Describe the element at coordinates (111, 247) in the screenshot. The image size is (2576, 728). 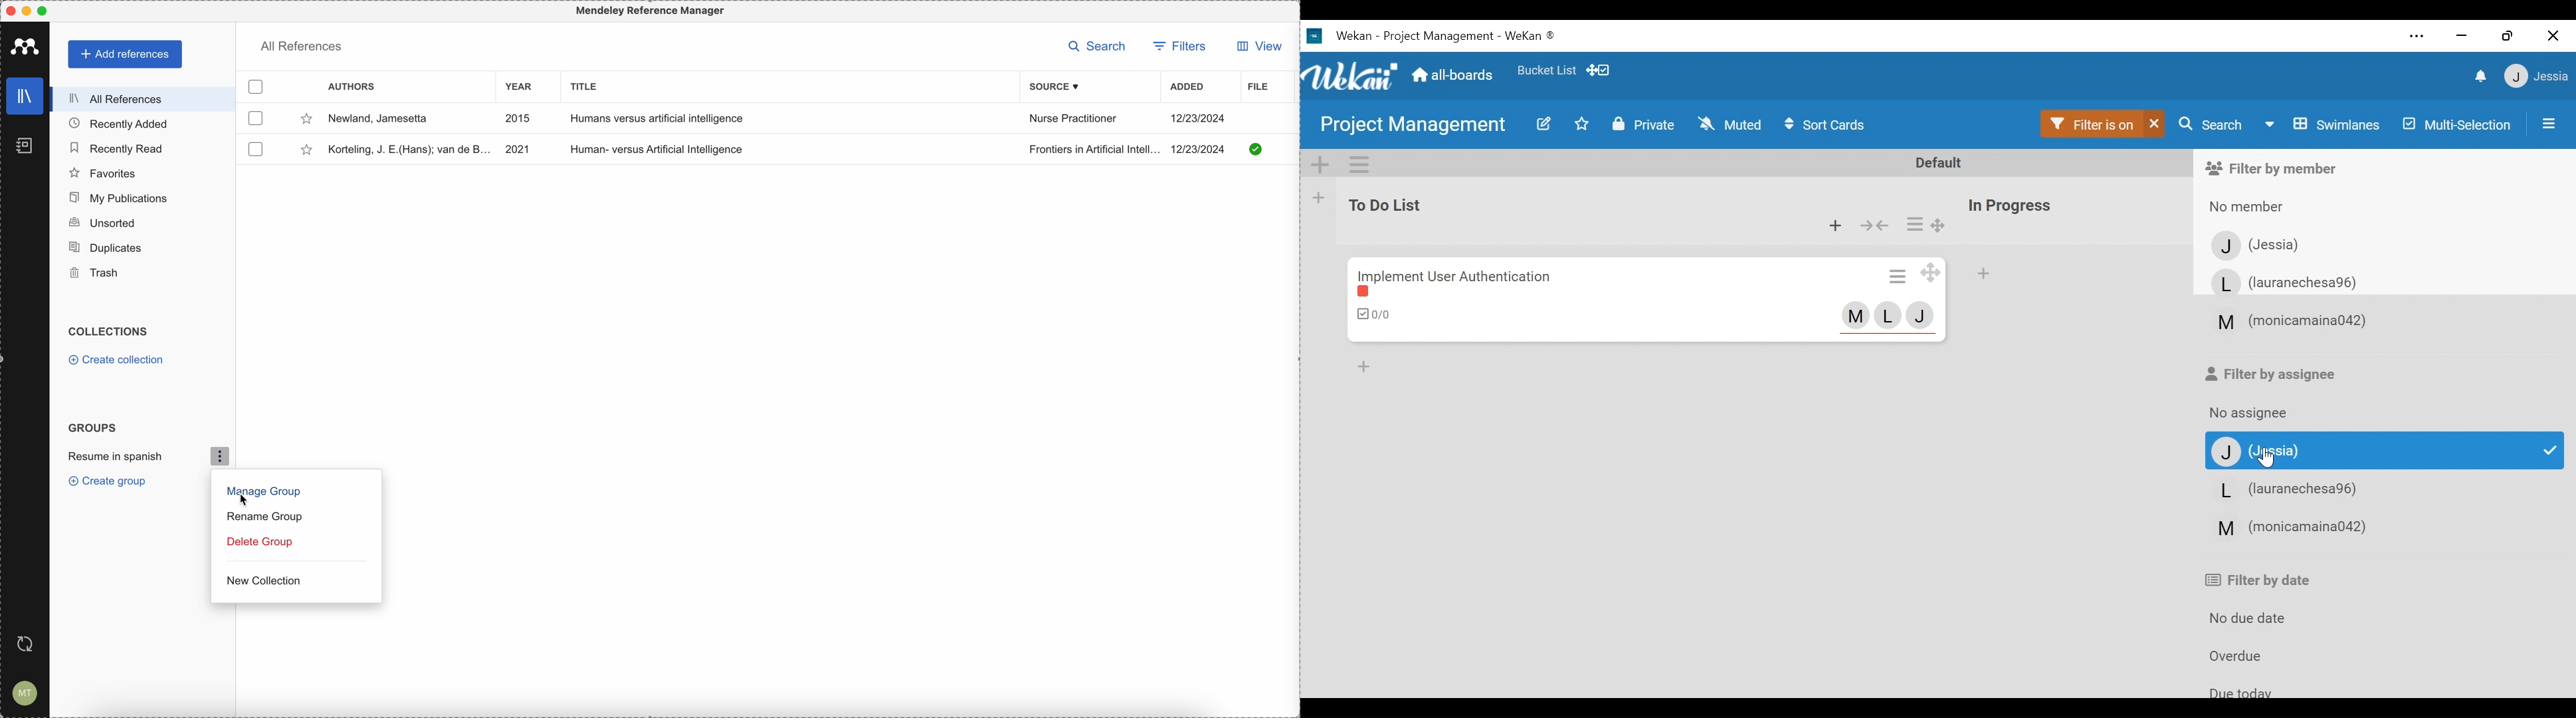
I see `duplicates` at that location.